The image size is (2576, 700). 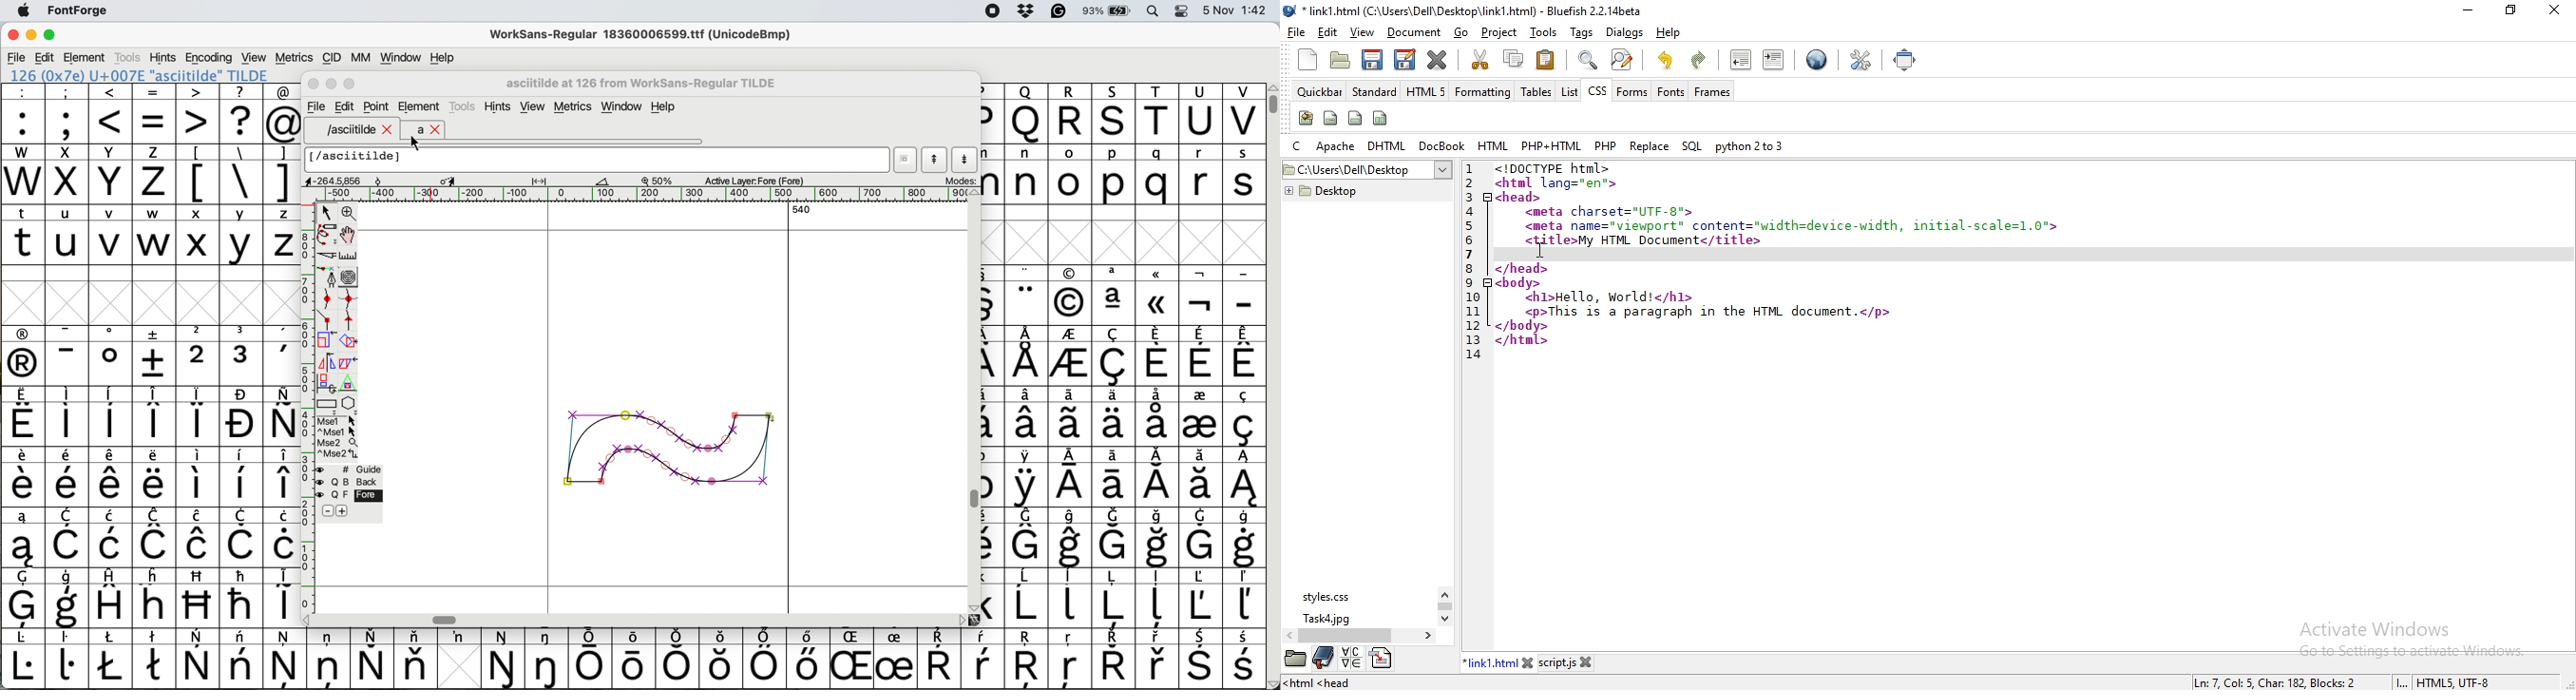 What do you see at coordinates (252, 56) in the screenshot?
I see `view` at bounding box center [252, 56].